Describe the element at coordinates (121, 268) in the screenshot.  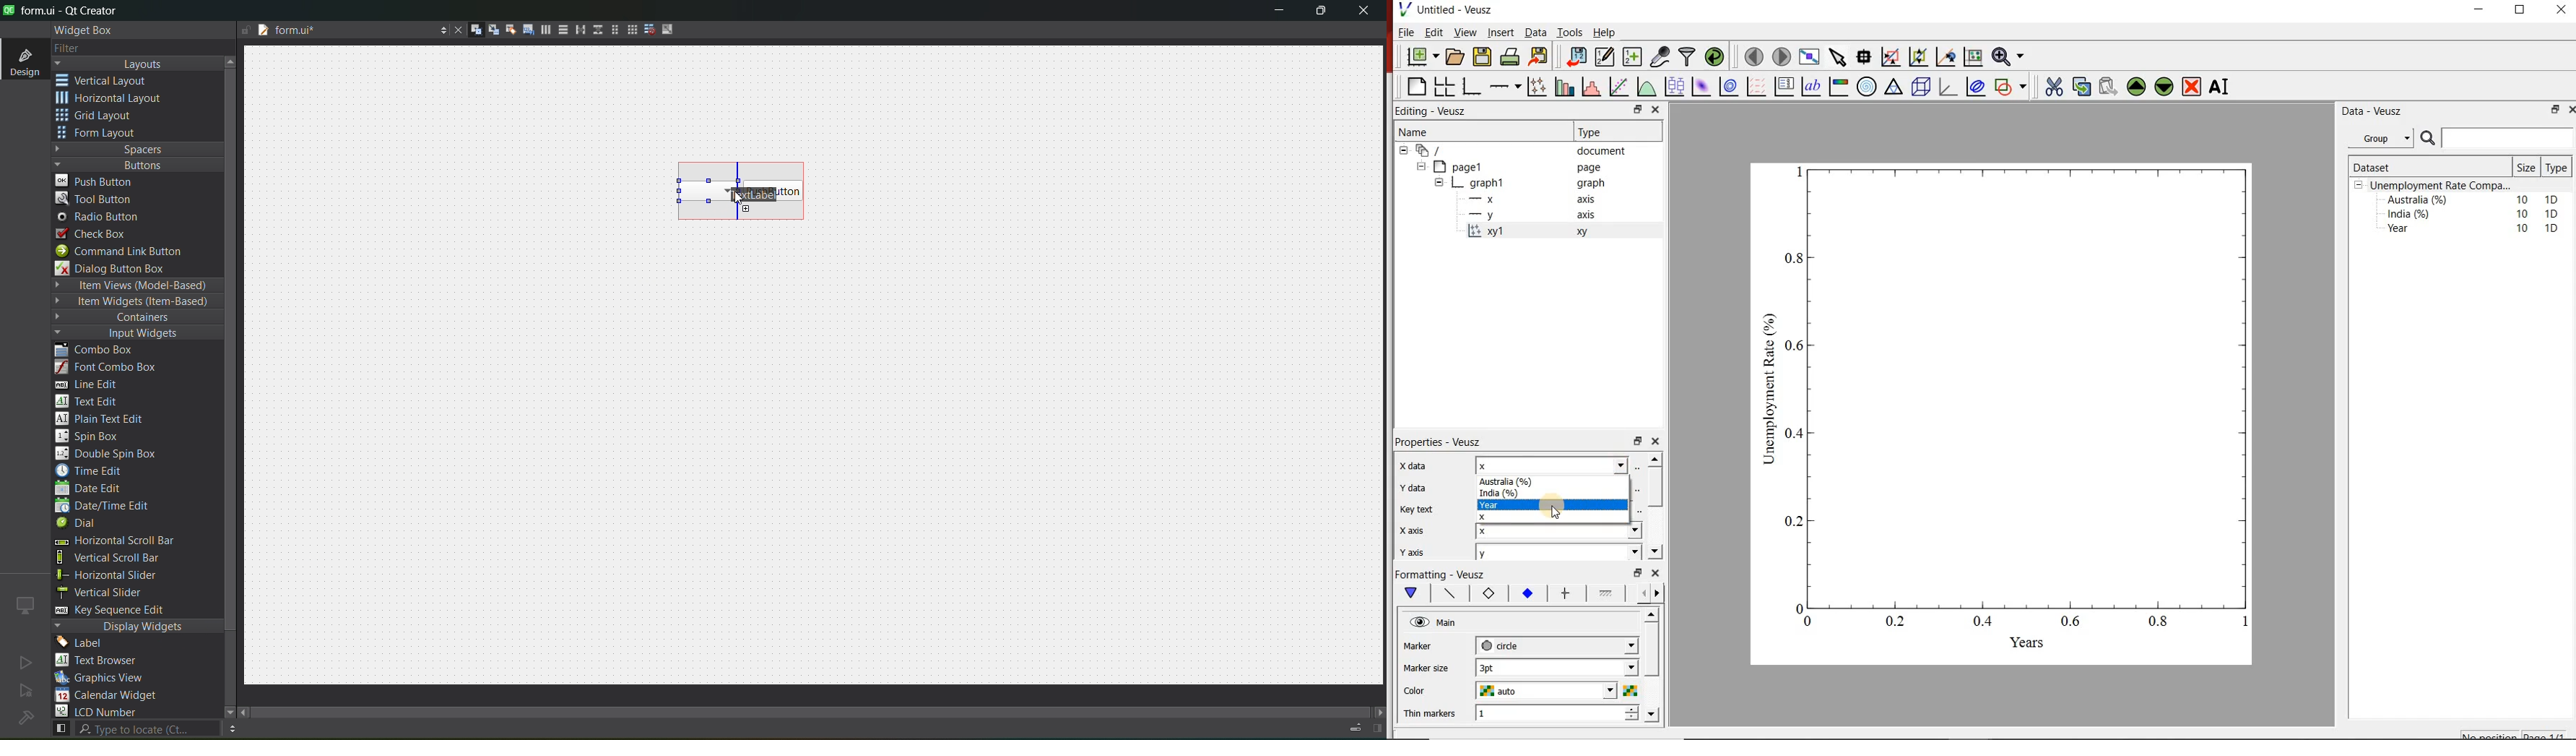
I see `dialog box` at that location.